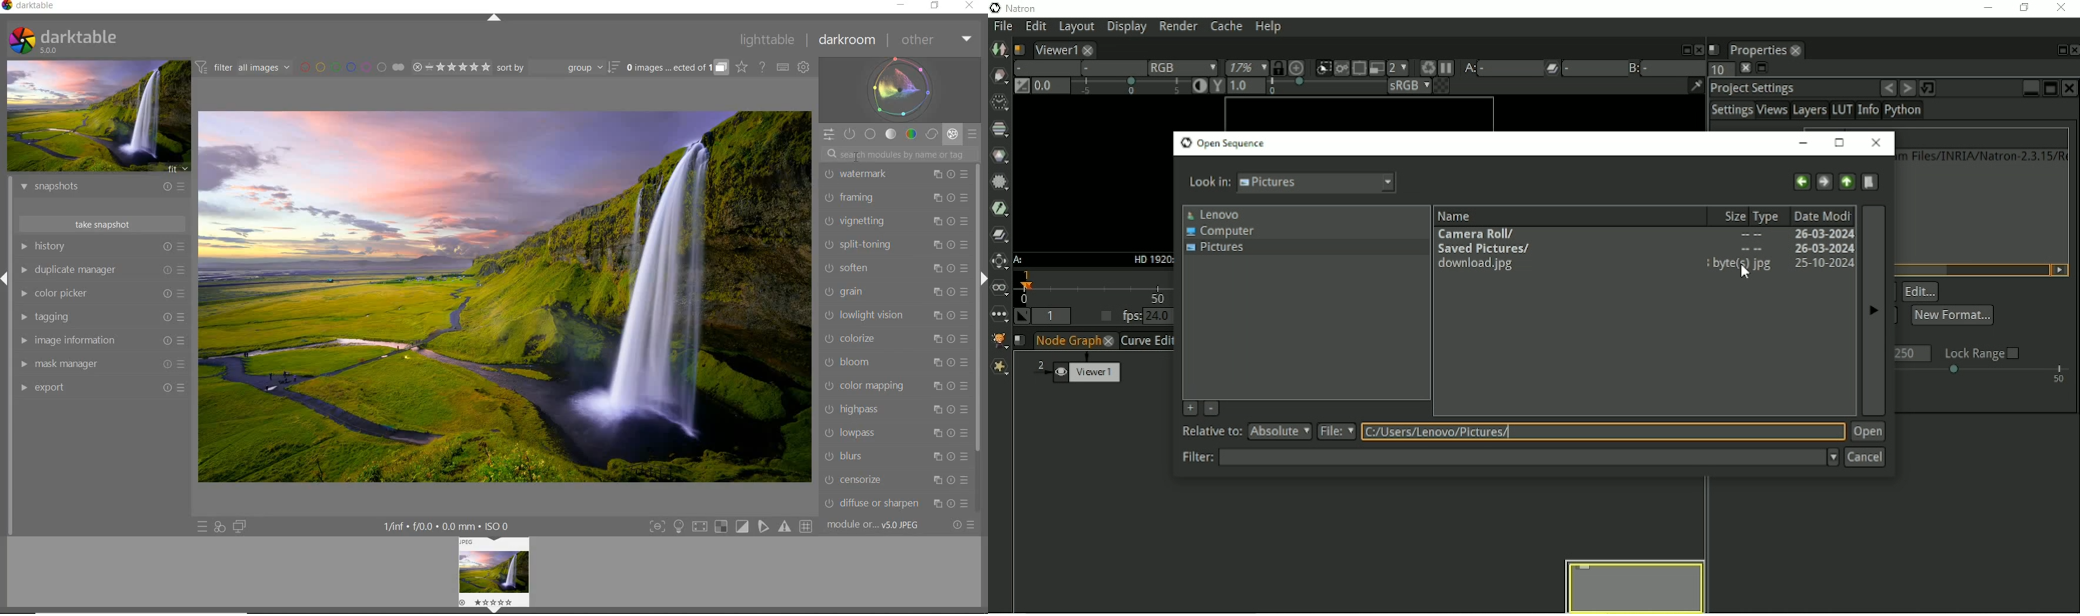 This screenshot has height=616, width=2100. Describe the element at coordinates (678, 68) in the screenshot. I see `EXPAND GROUPED IMAGES` at that location.